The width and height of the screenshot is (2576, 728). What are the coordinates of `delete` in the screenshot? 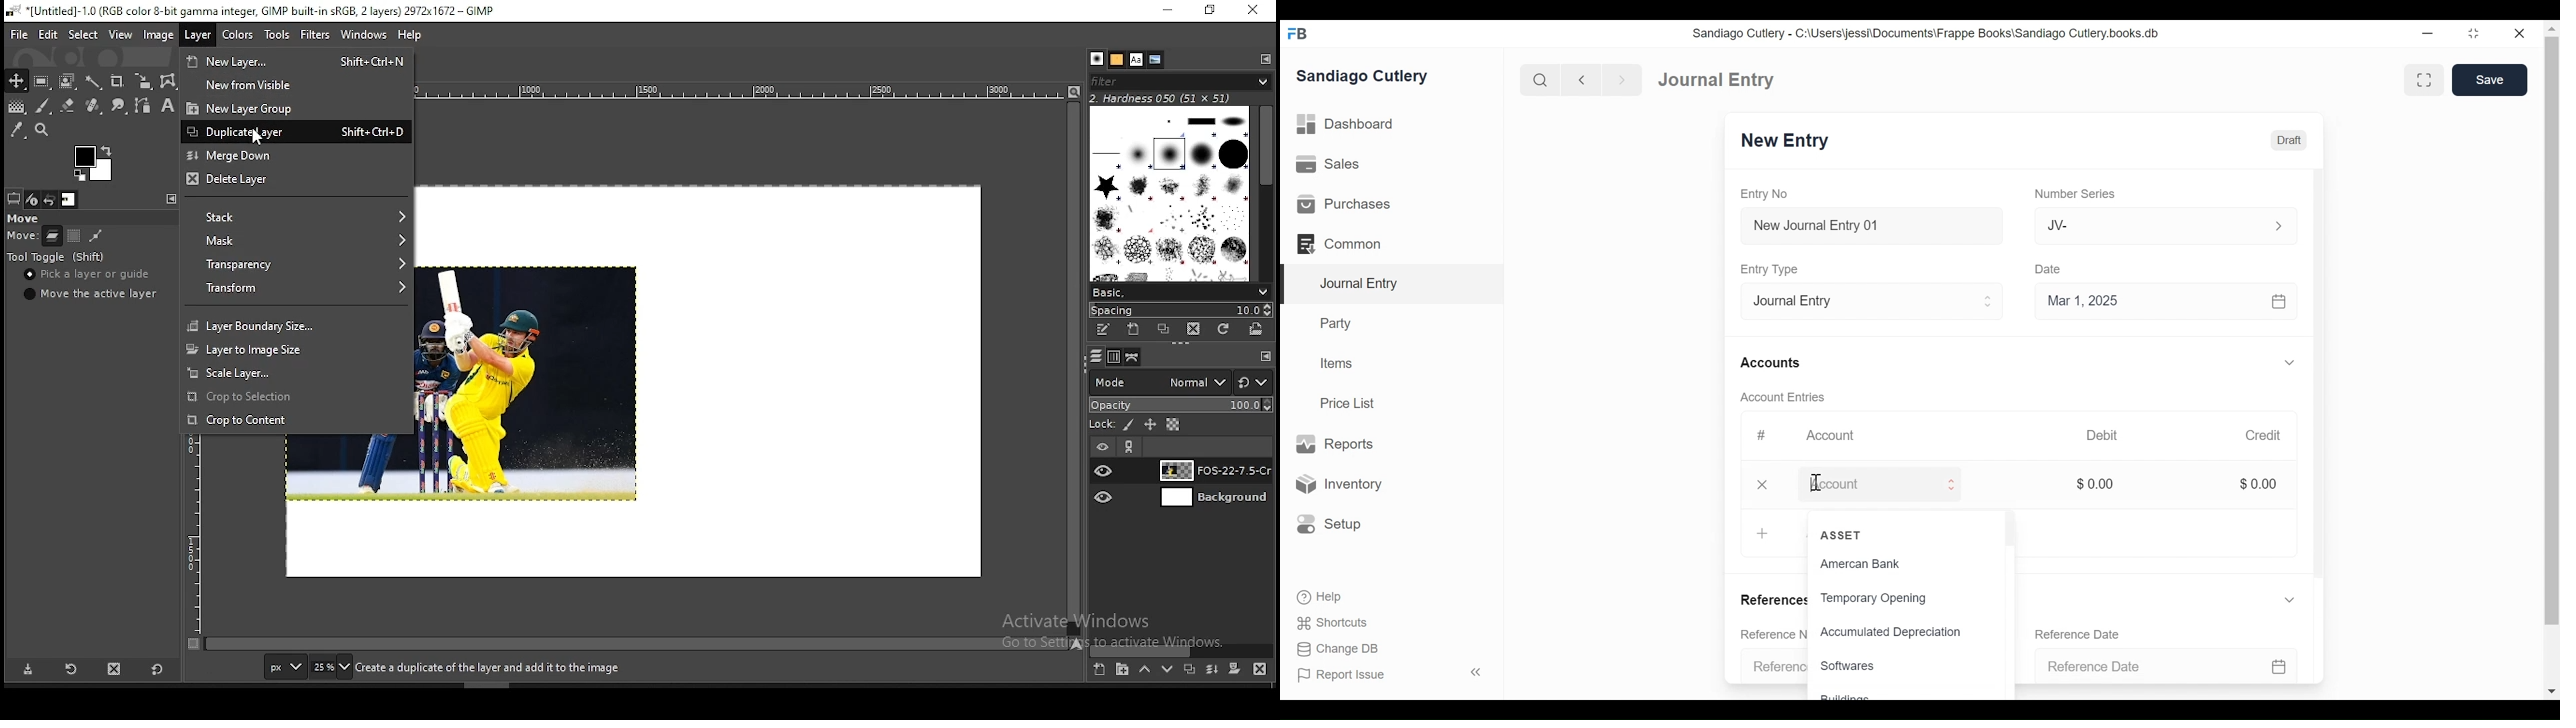 It's located at (1767, 485).